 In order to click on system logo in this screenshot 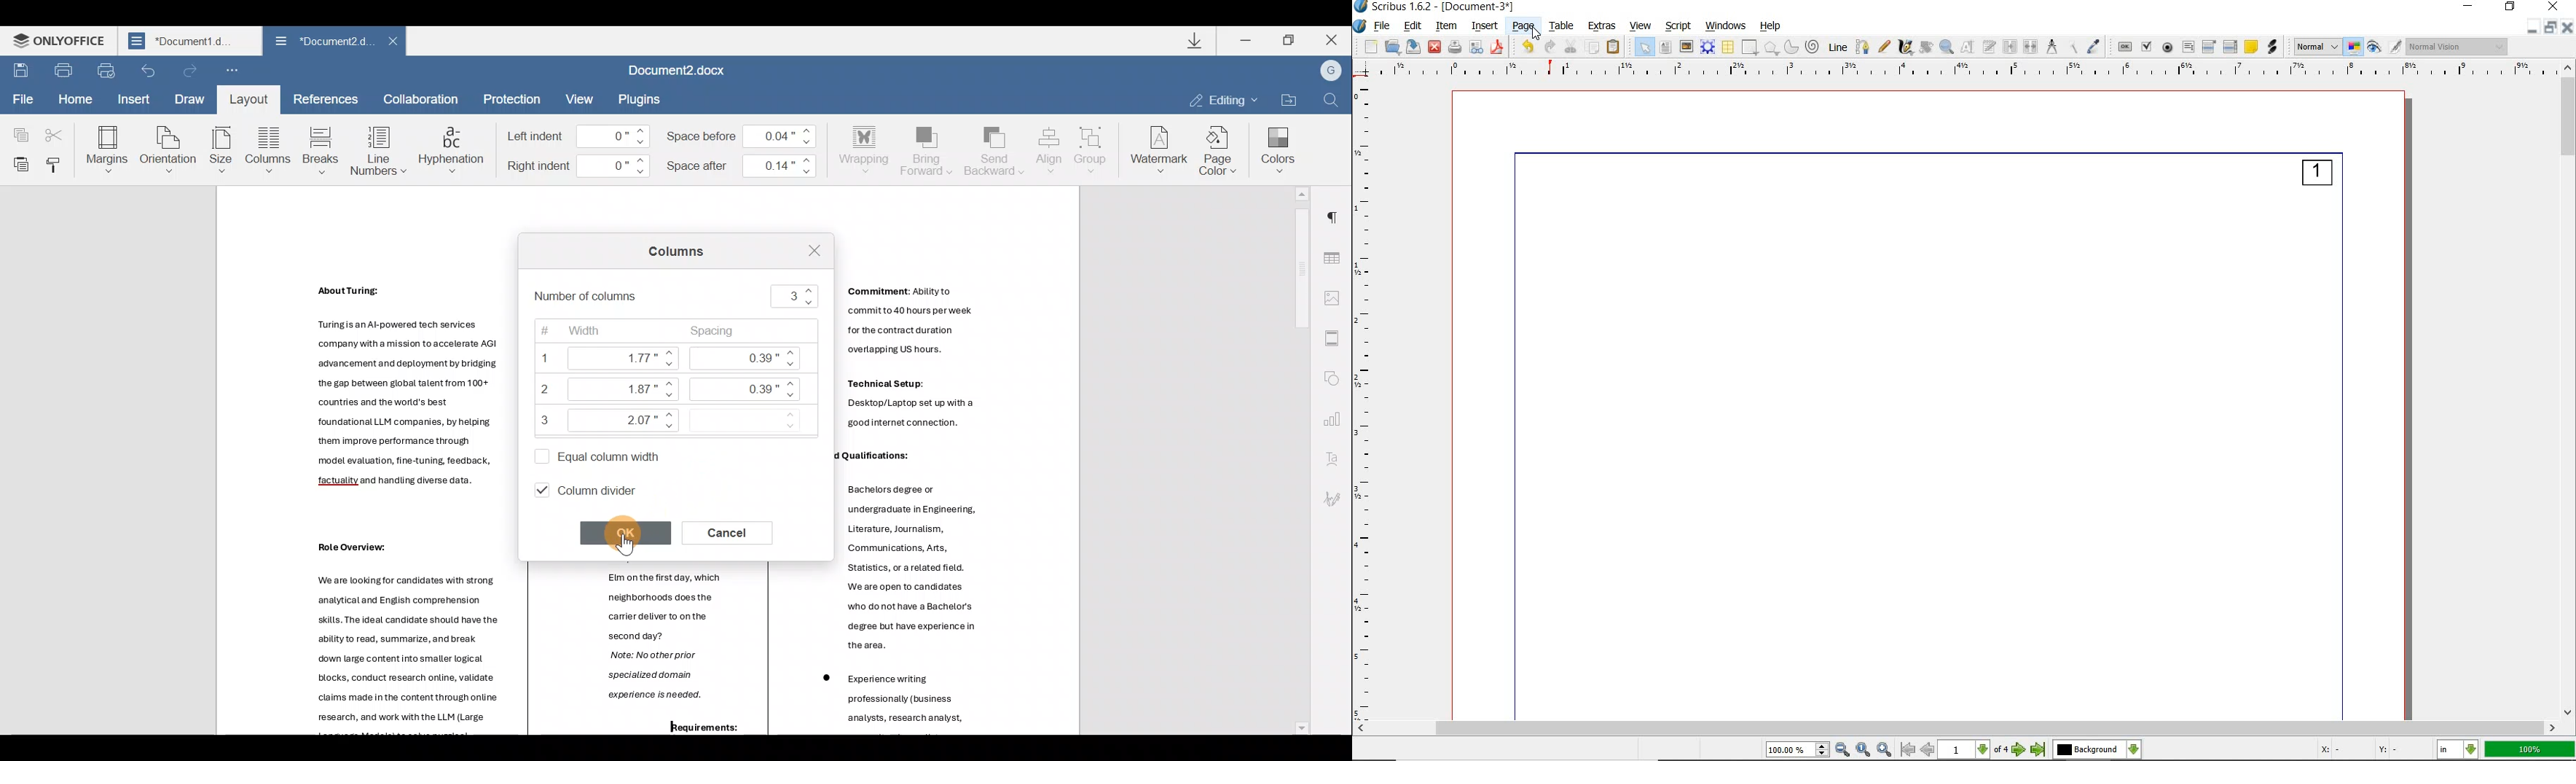, I will do `click(1360, 27)`.